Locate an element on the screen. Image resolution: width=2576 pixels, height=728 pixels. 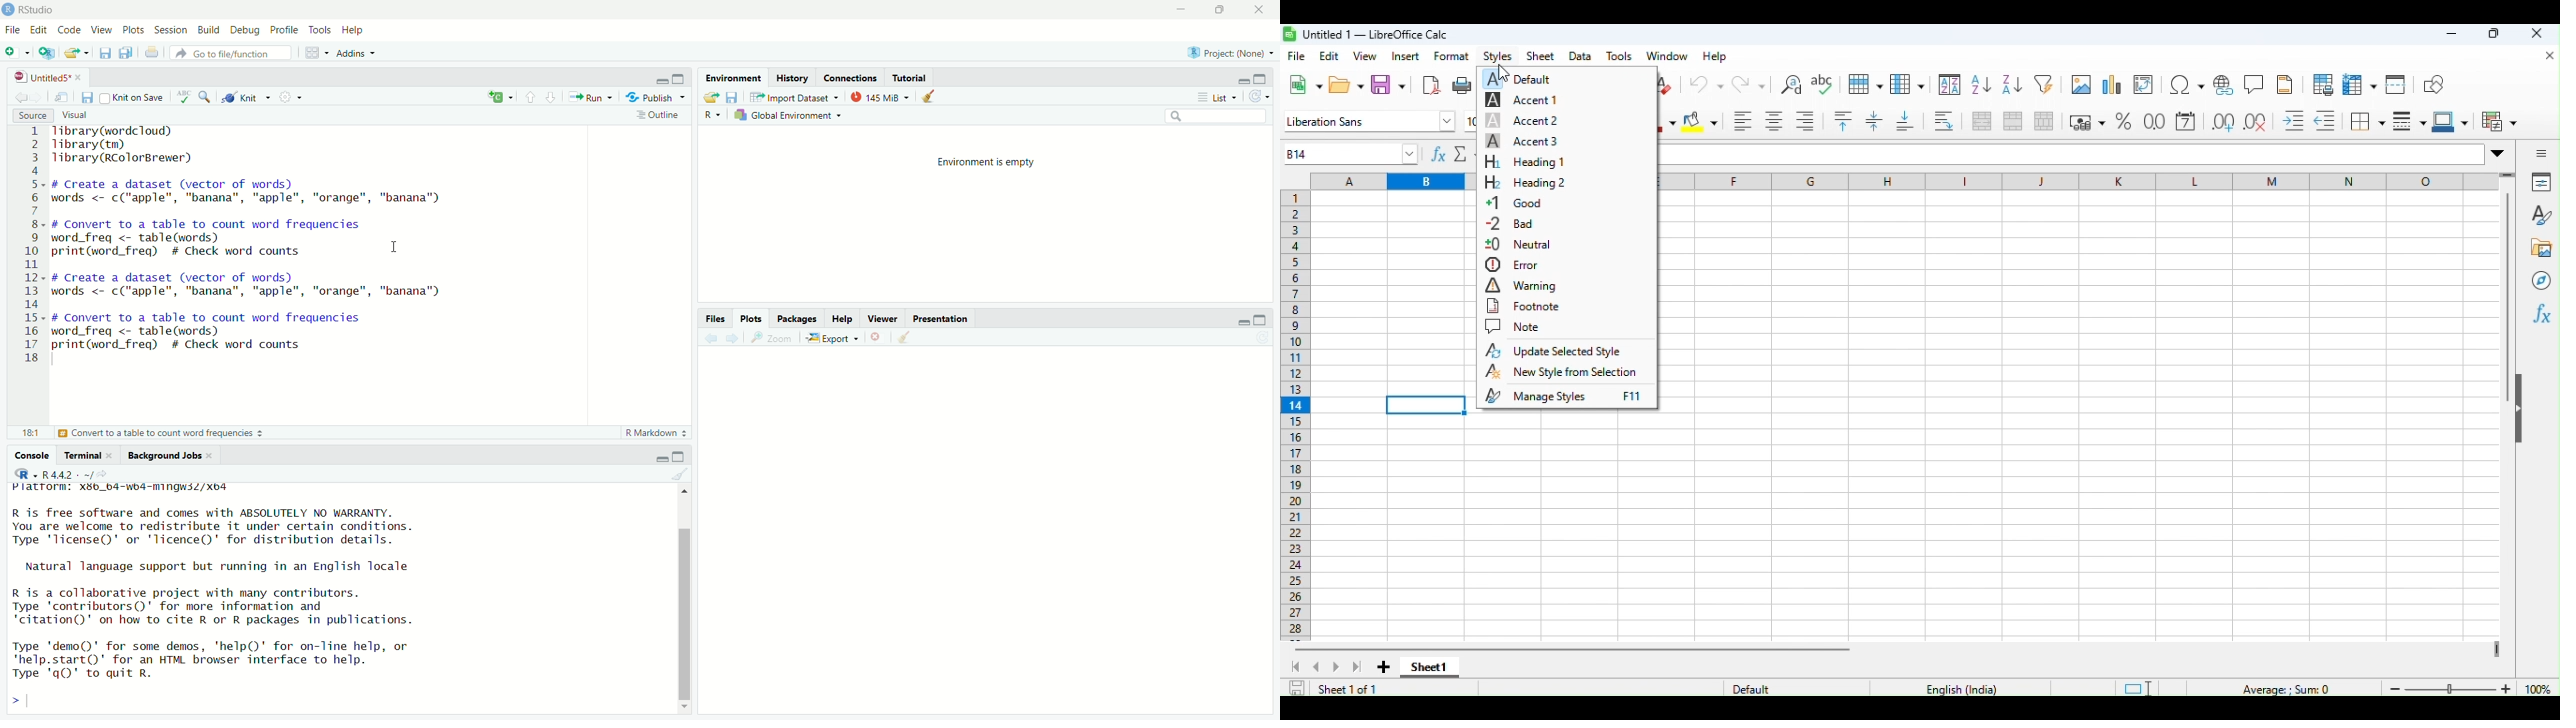
Bad is located at coordinates (1519, 223).